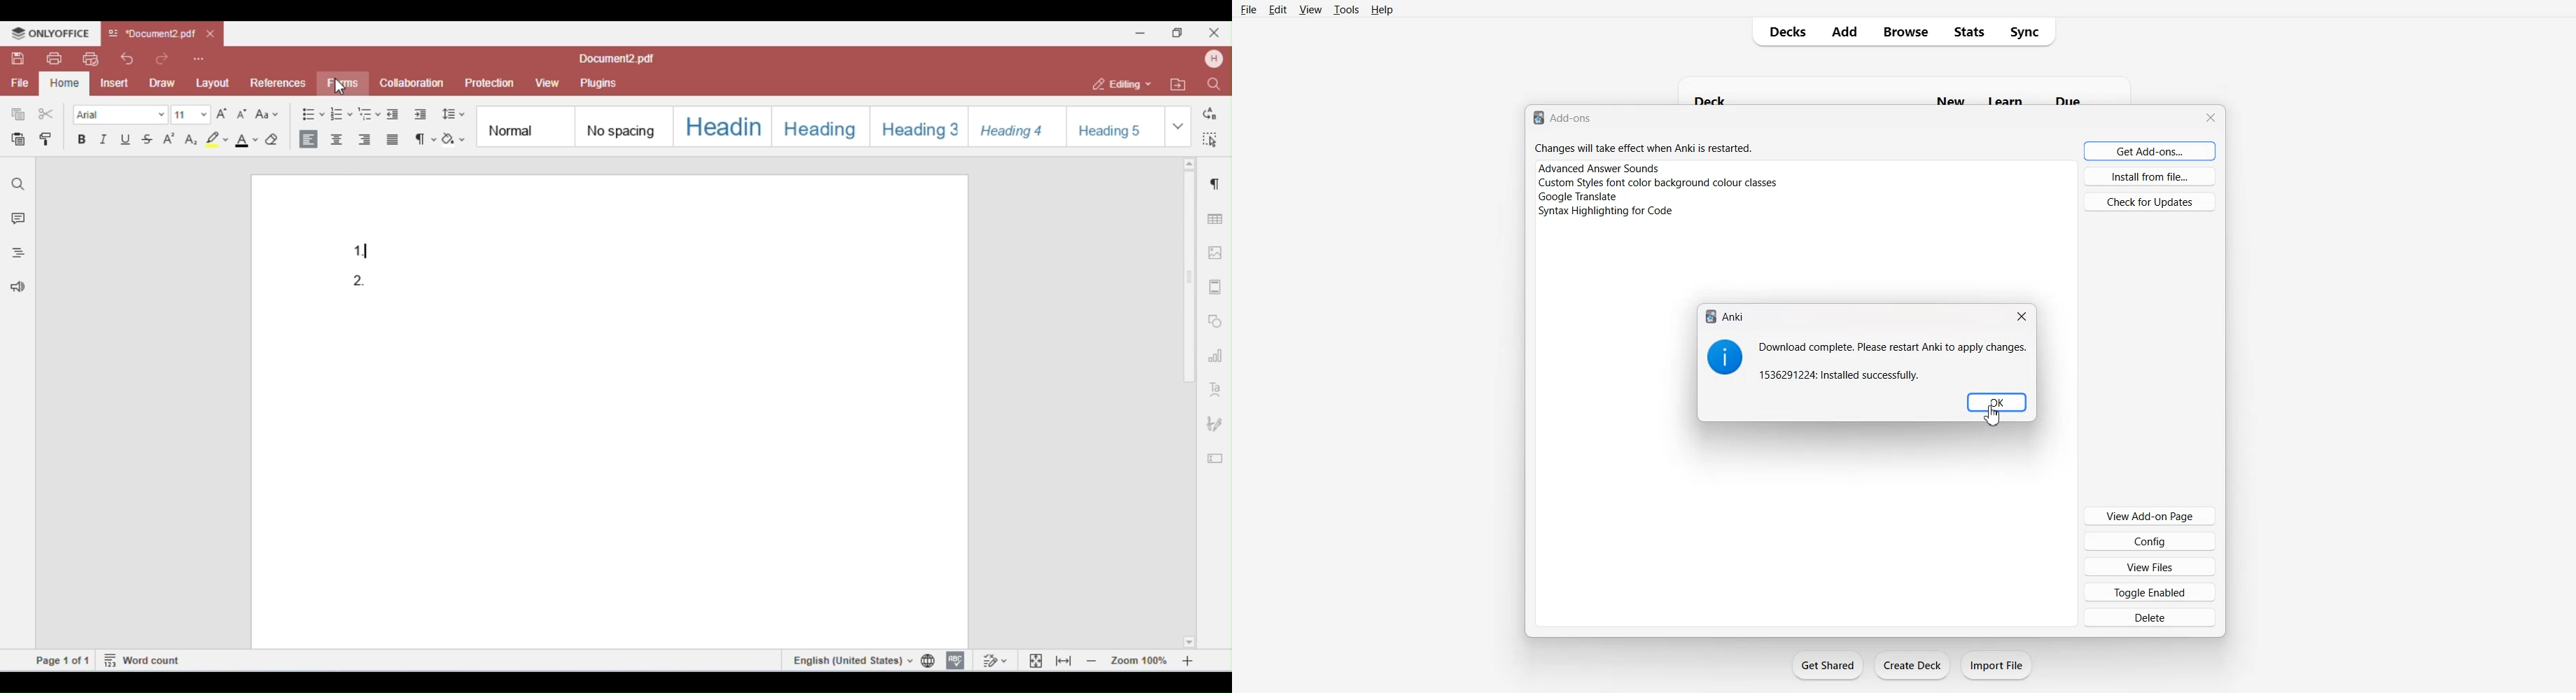 Image resolution: width=2576 pixels, height=700 pixels. Describe the element at coordinates (1968, 31) in the screenshot. I see `Stats` at that location.